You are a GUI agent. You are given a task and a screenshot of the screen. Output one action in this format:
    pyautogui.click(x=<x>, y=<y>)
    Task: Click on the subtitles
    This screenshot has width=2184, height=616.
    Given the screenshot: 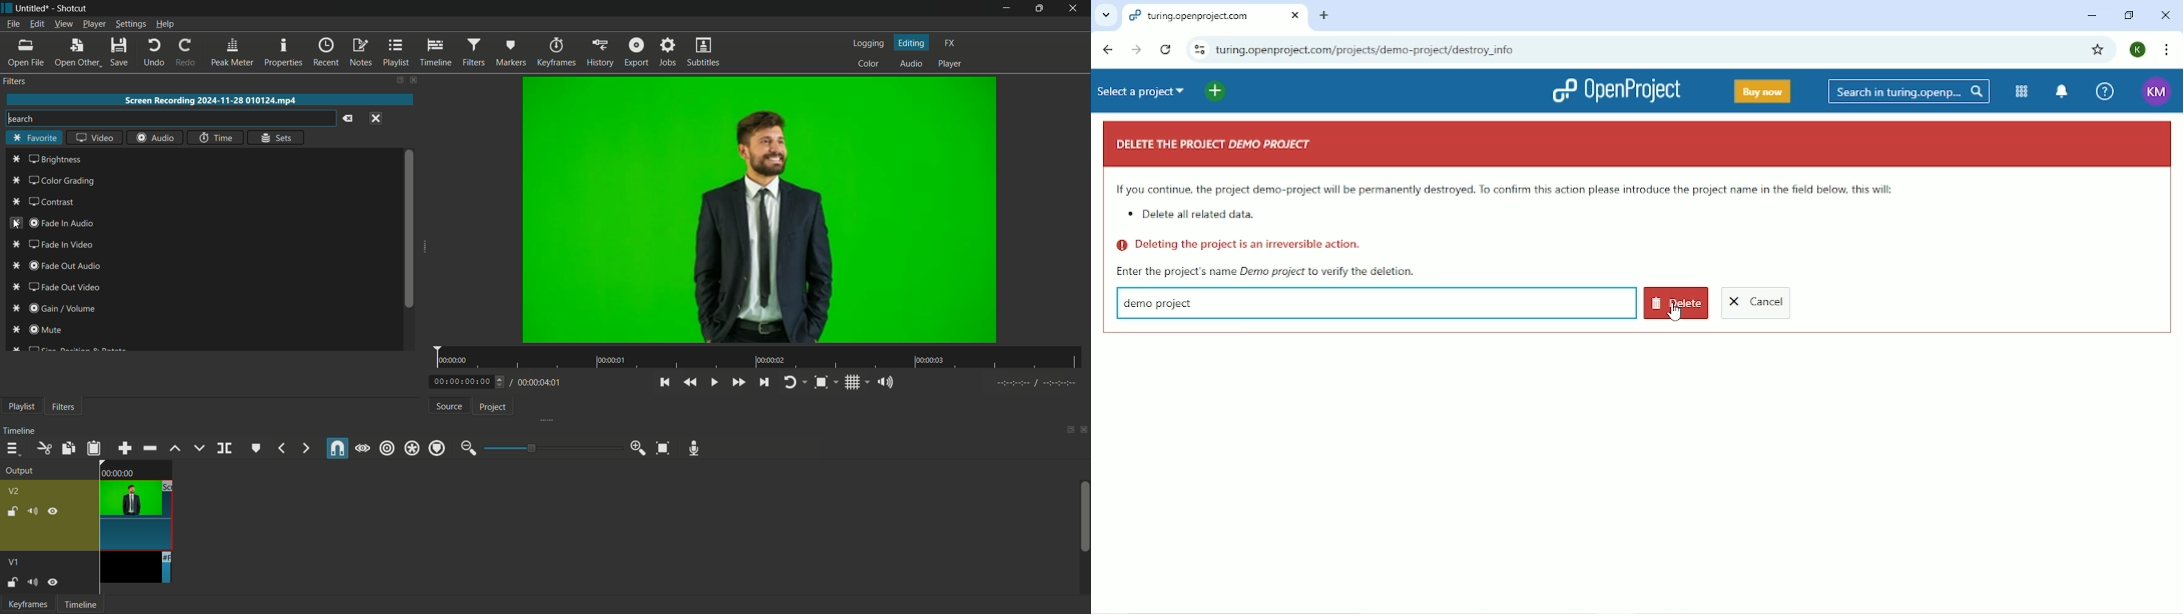 What is the action you would take?
    pyautogui.click(x=705, y=52)
    